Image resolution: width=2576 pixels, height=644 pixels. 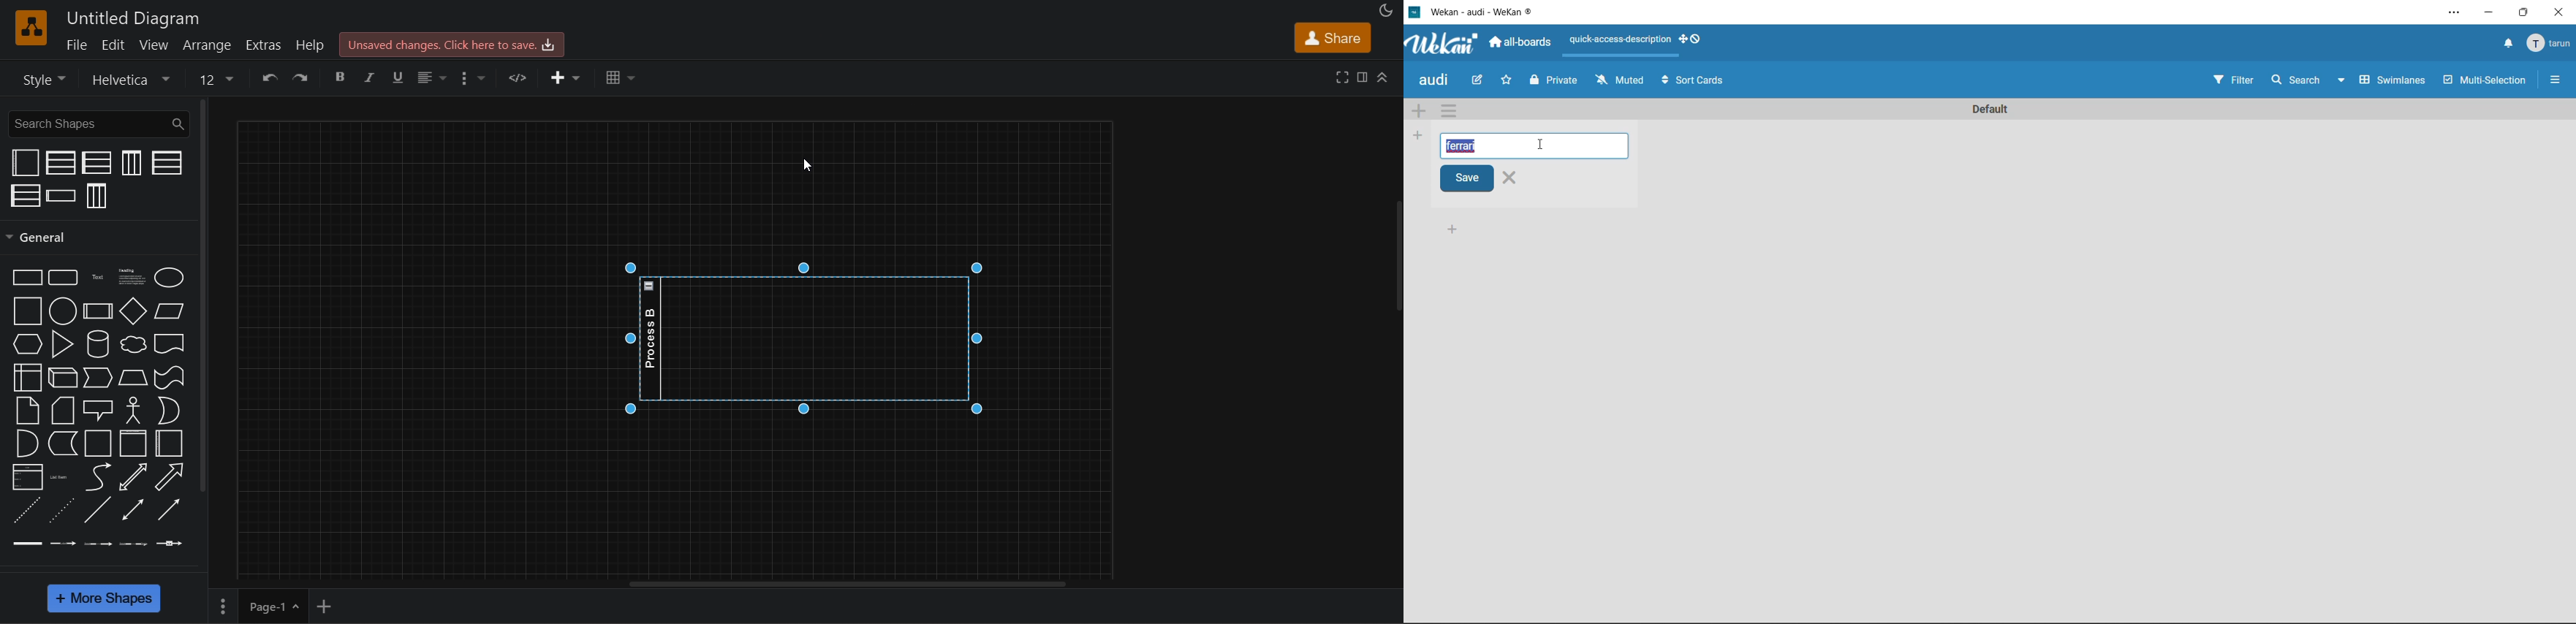 I want to click on Favorite, so click(x=1503, y=82).